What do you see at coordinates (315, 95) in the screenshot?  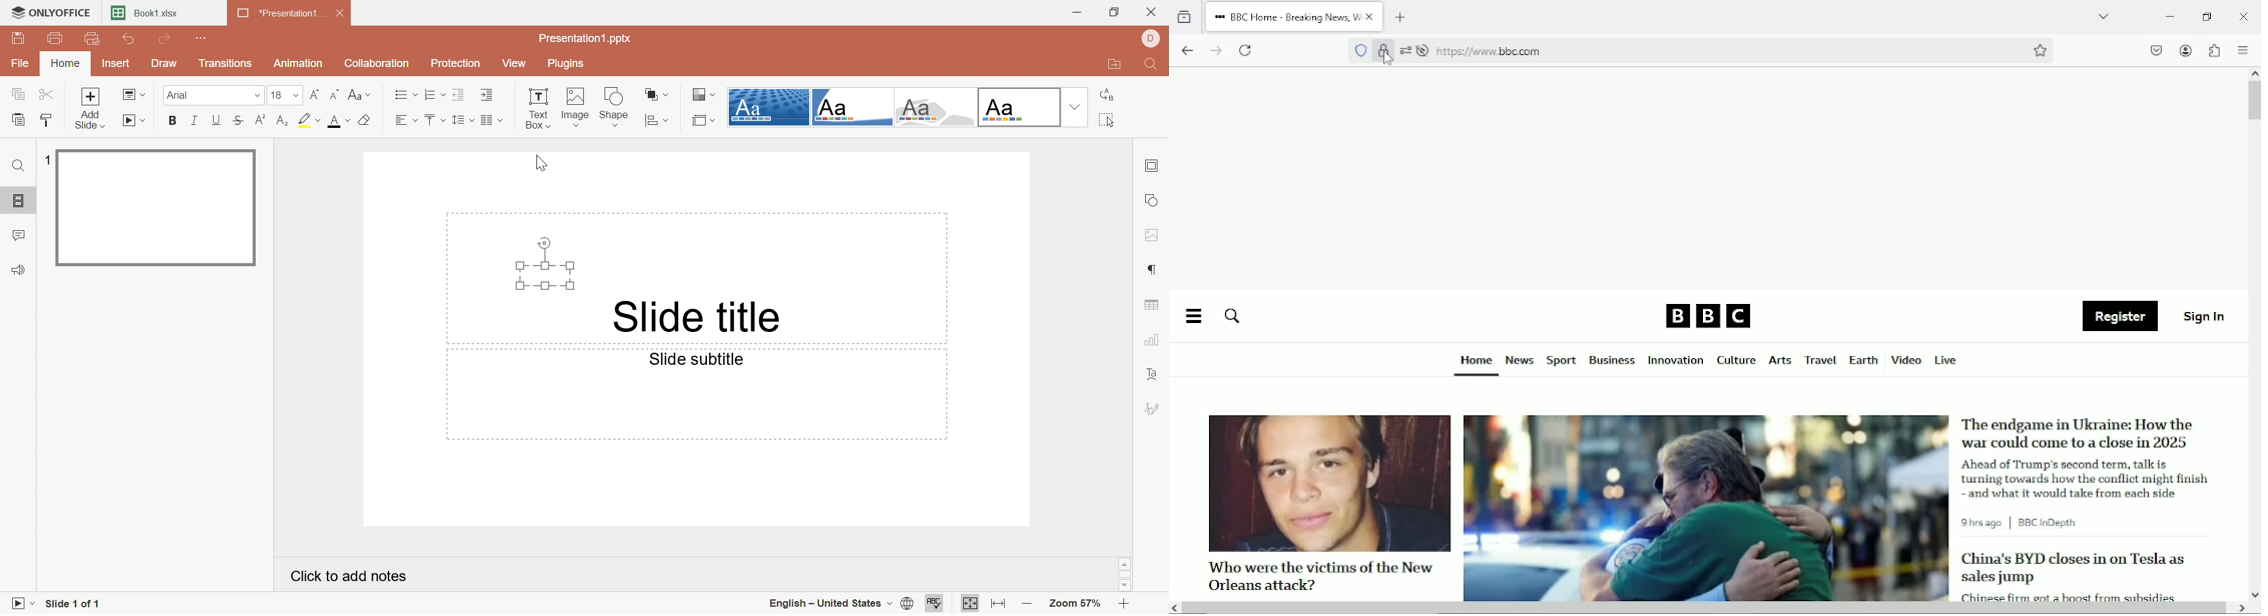 I see `Increment font size` at bounding box center [315, 95].